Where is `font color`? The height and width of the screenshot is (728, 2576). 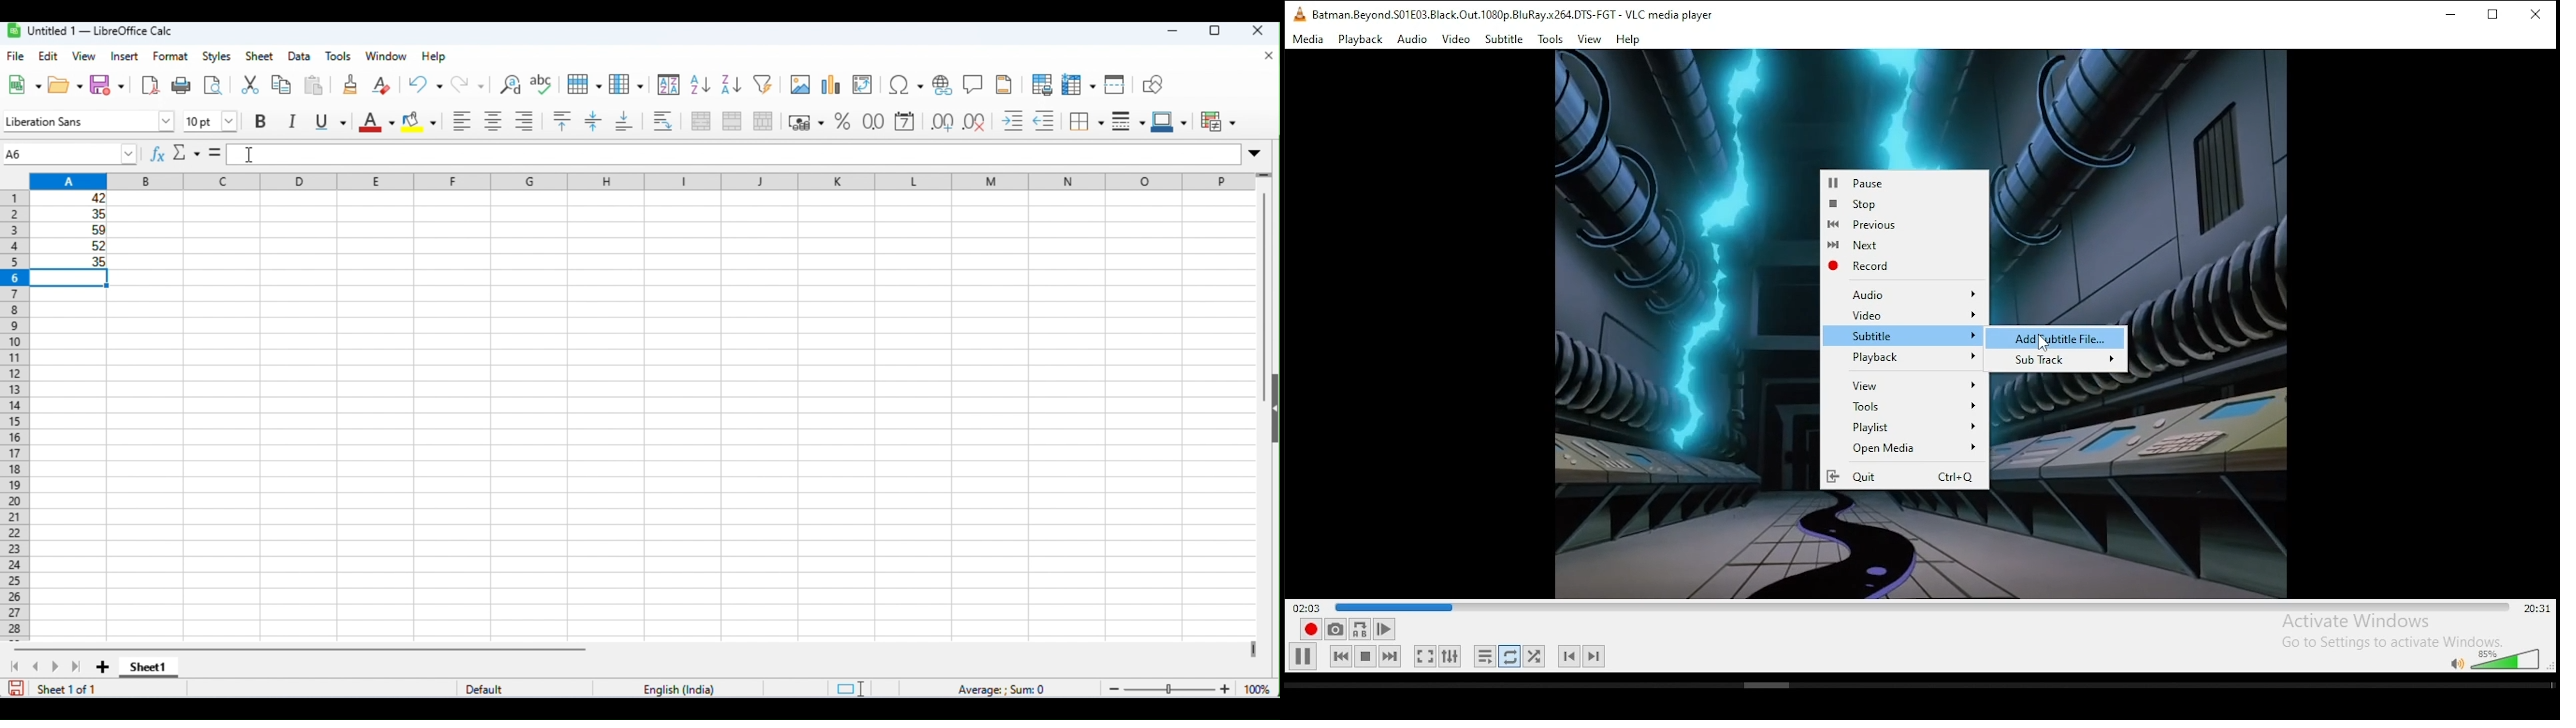
font color is located at coordinates (376, 121).